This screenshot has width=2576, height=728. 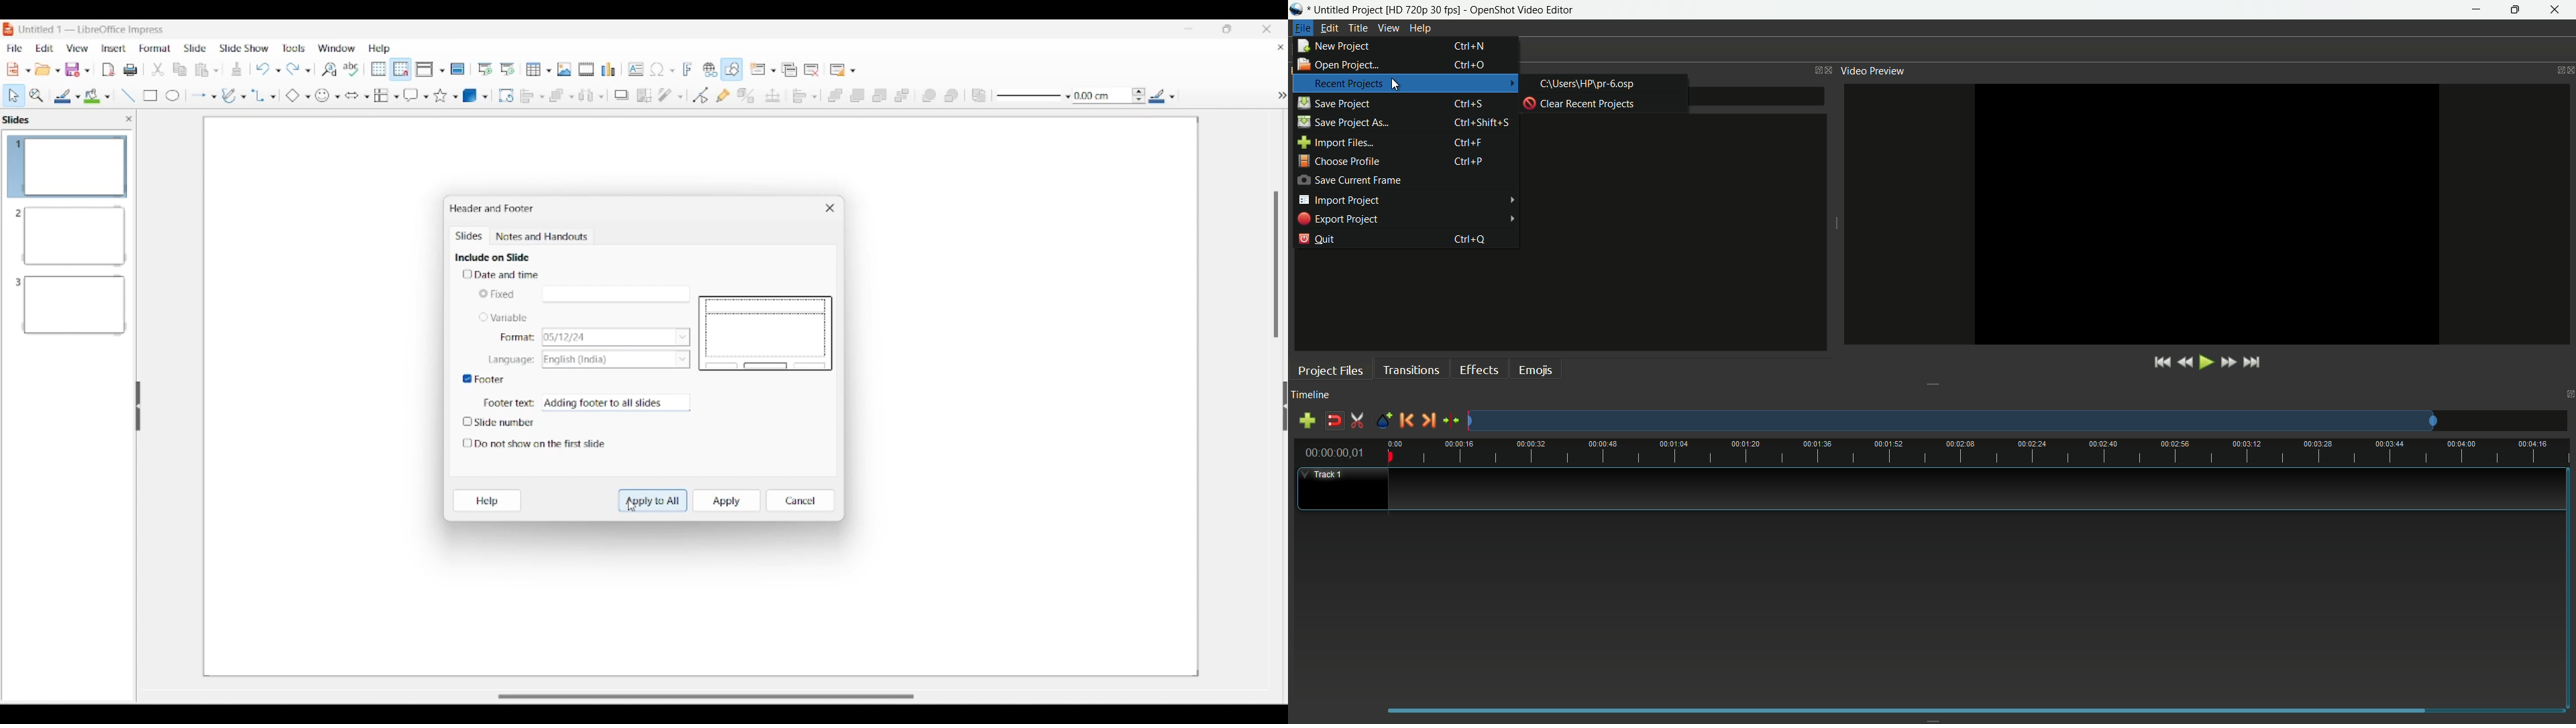 I want to click on Circle, so click(x=172, y=96).